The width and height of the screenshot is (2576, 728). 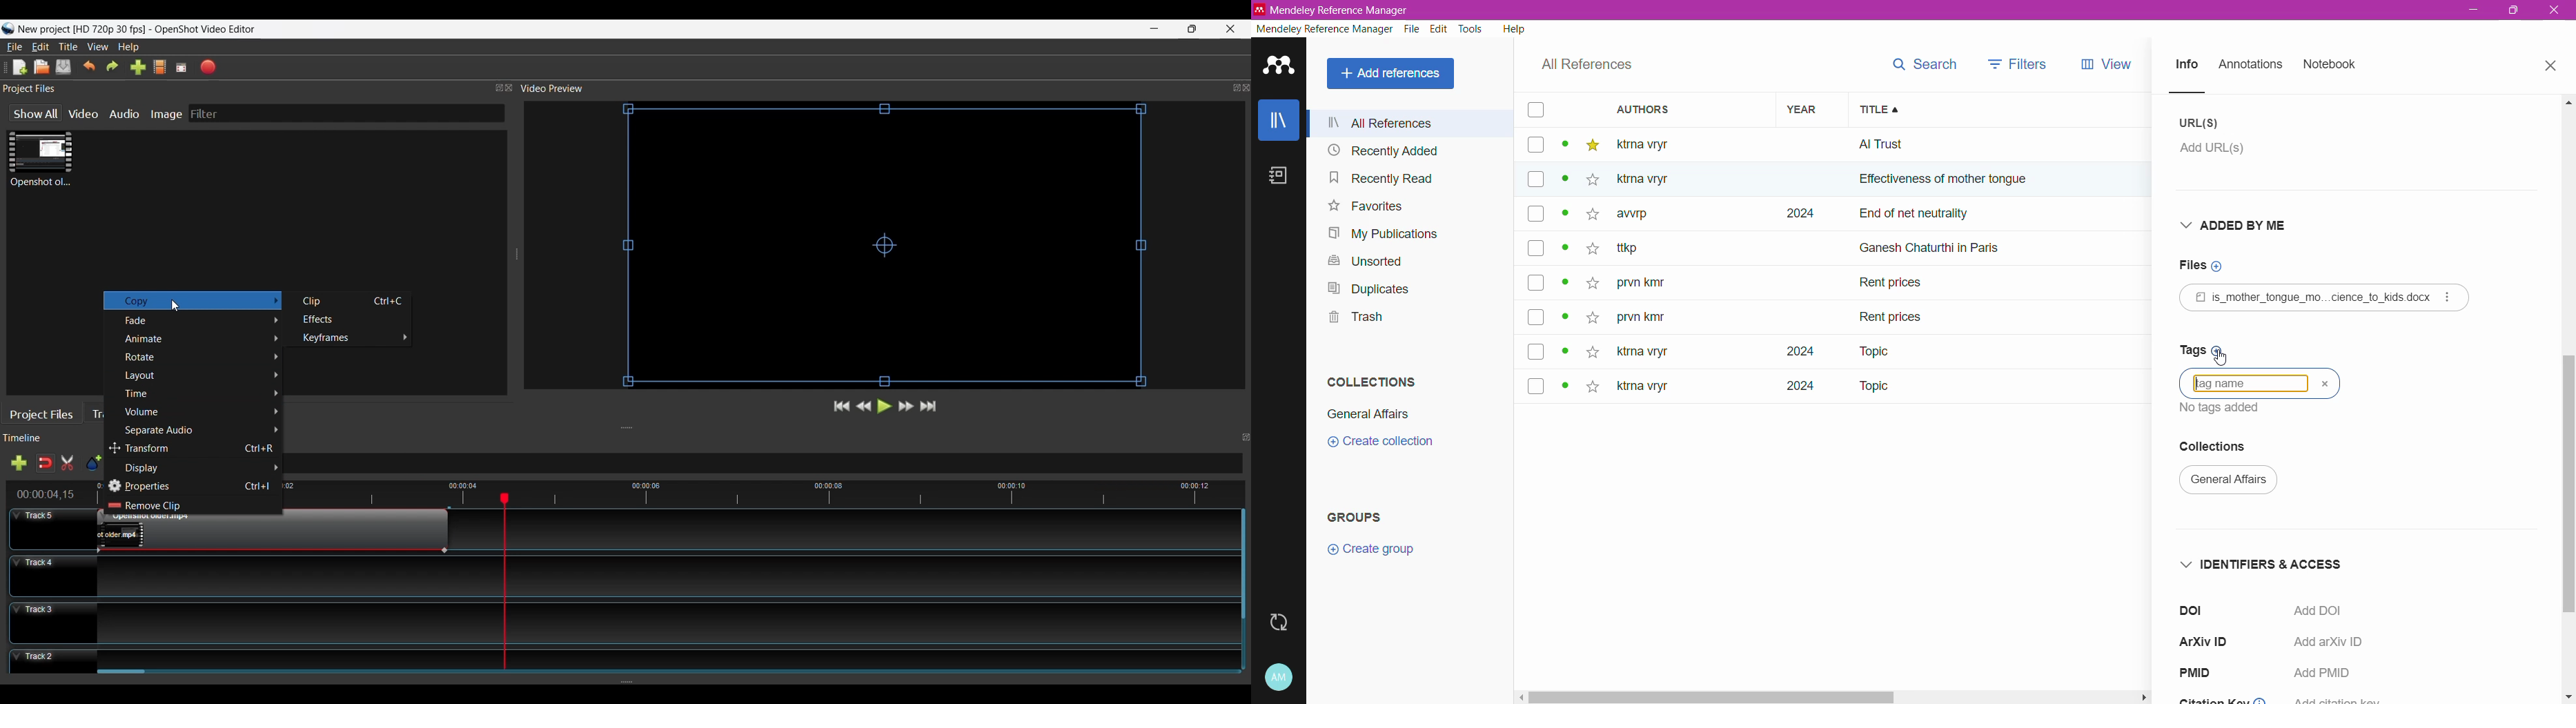 What do you see at coordinates (201, 357) in the screenshot?
I see `Rotate` at bounding box center [201, 357].